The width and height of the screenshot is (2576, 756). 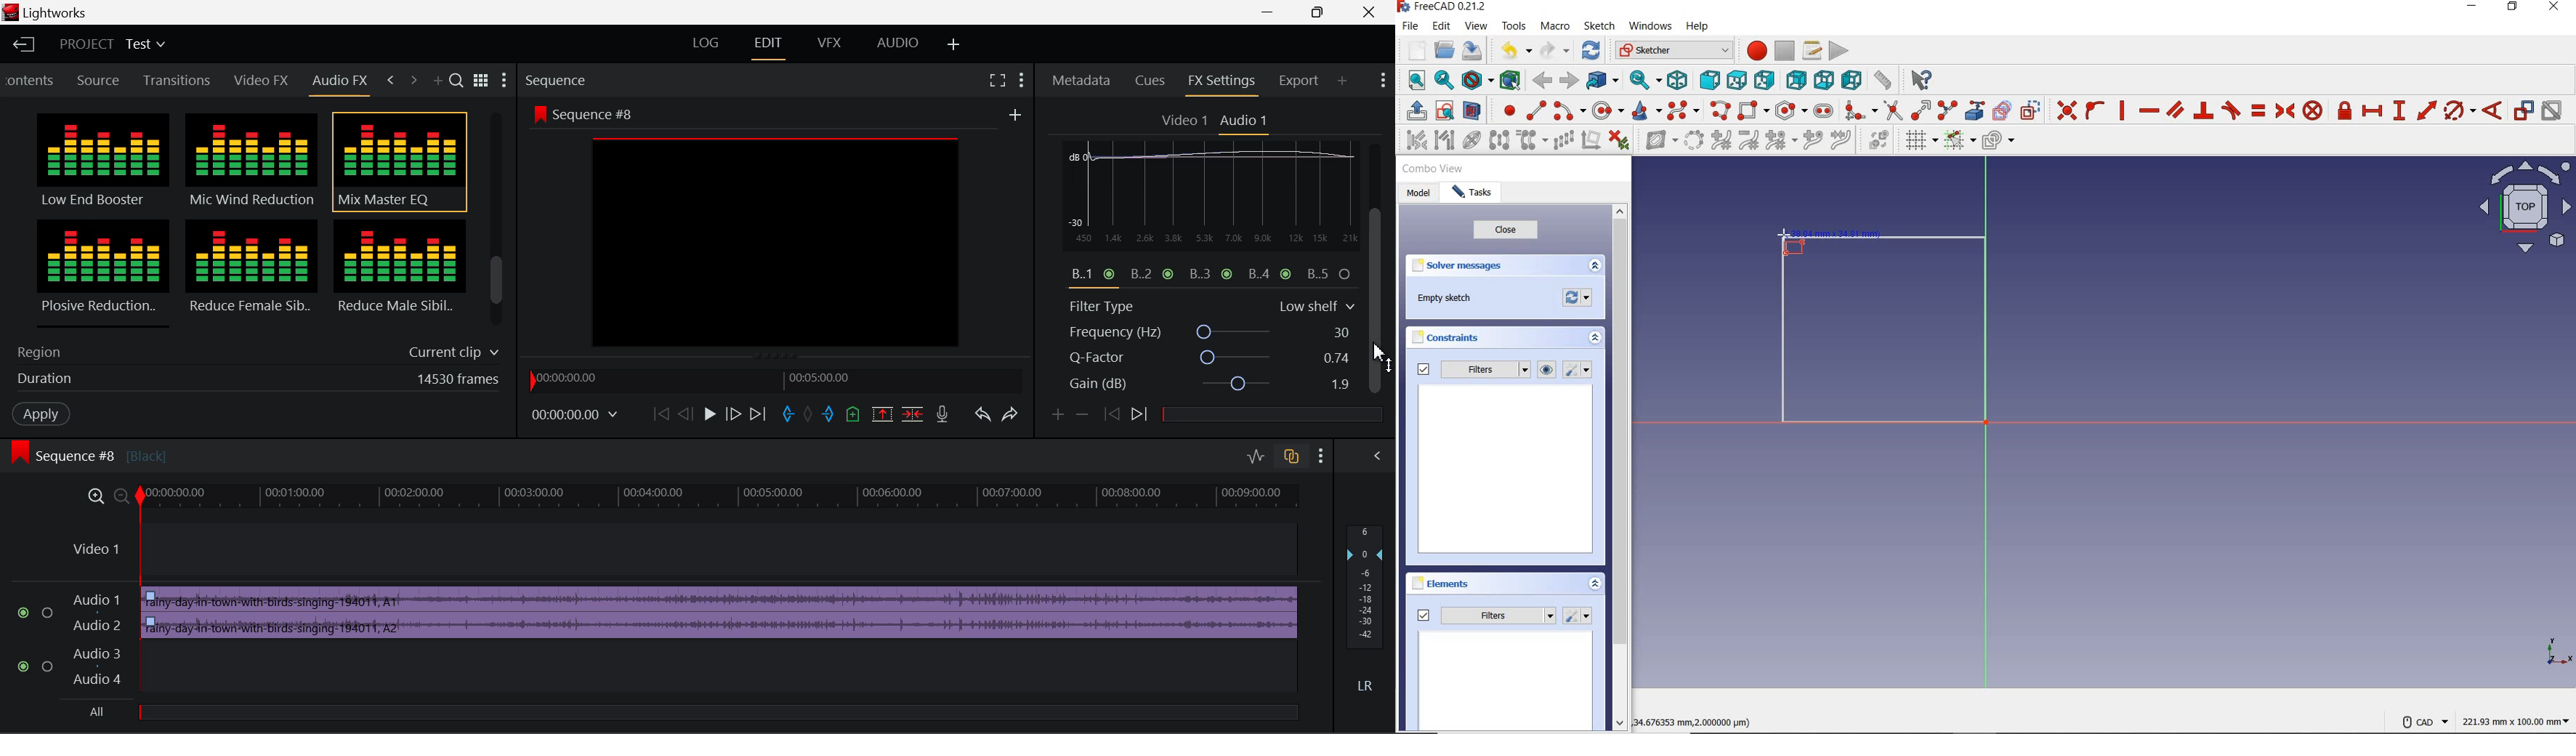 I want to click on Video FX, so click(x=257, y=81).